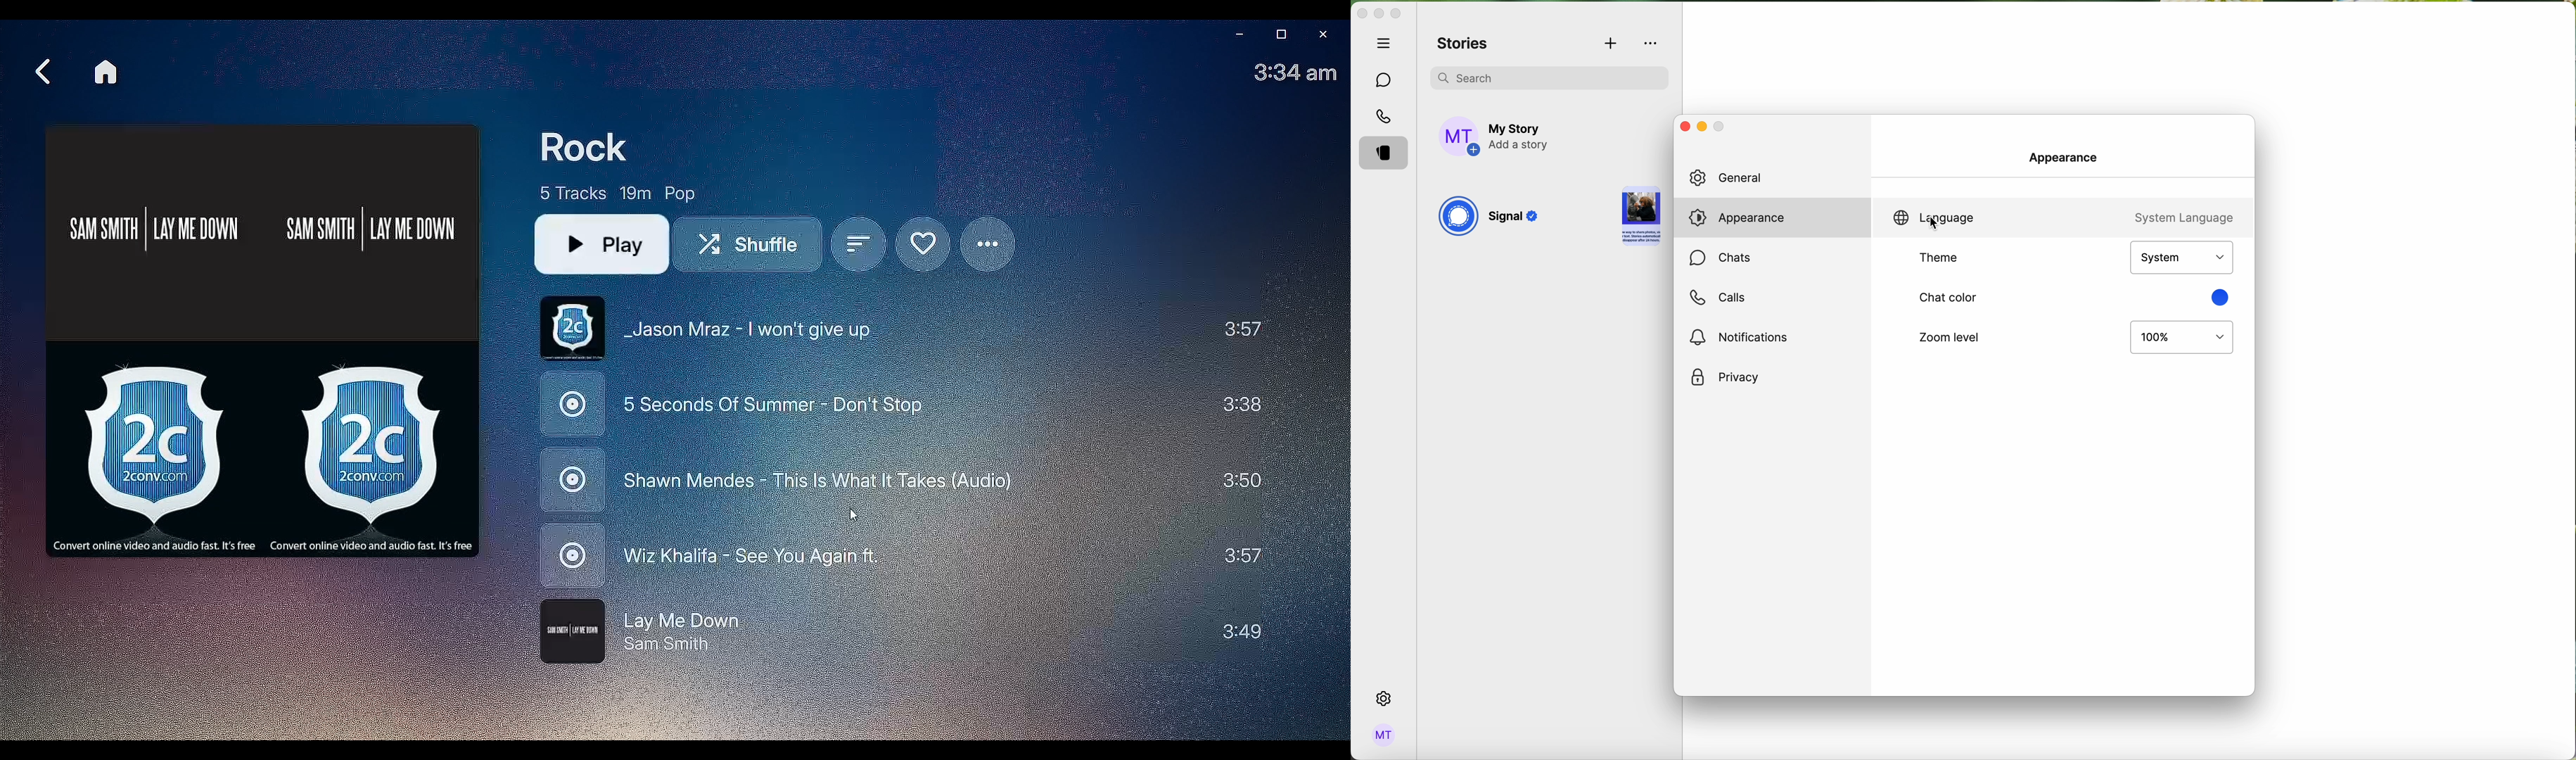 This screenshot has width=2576, height=784. Describe the element at coordinates (1549, 76) in the screenshot. I see `search bar` at that location.